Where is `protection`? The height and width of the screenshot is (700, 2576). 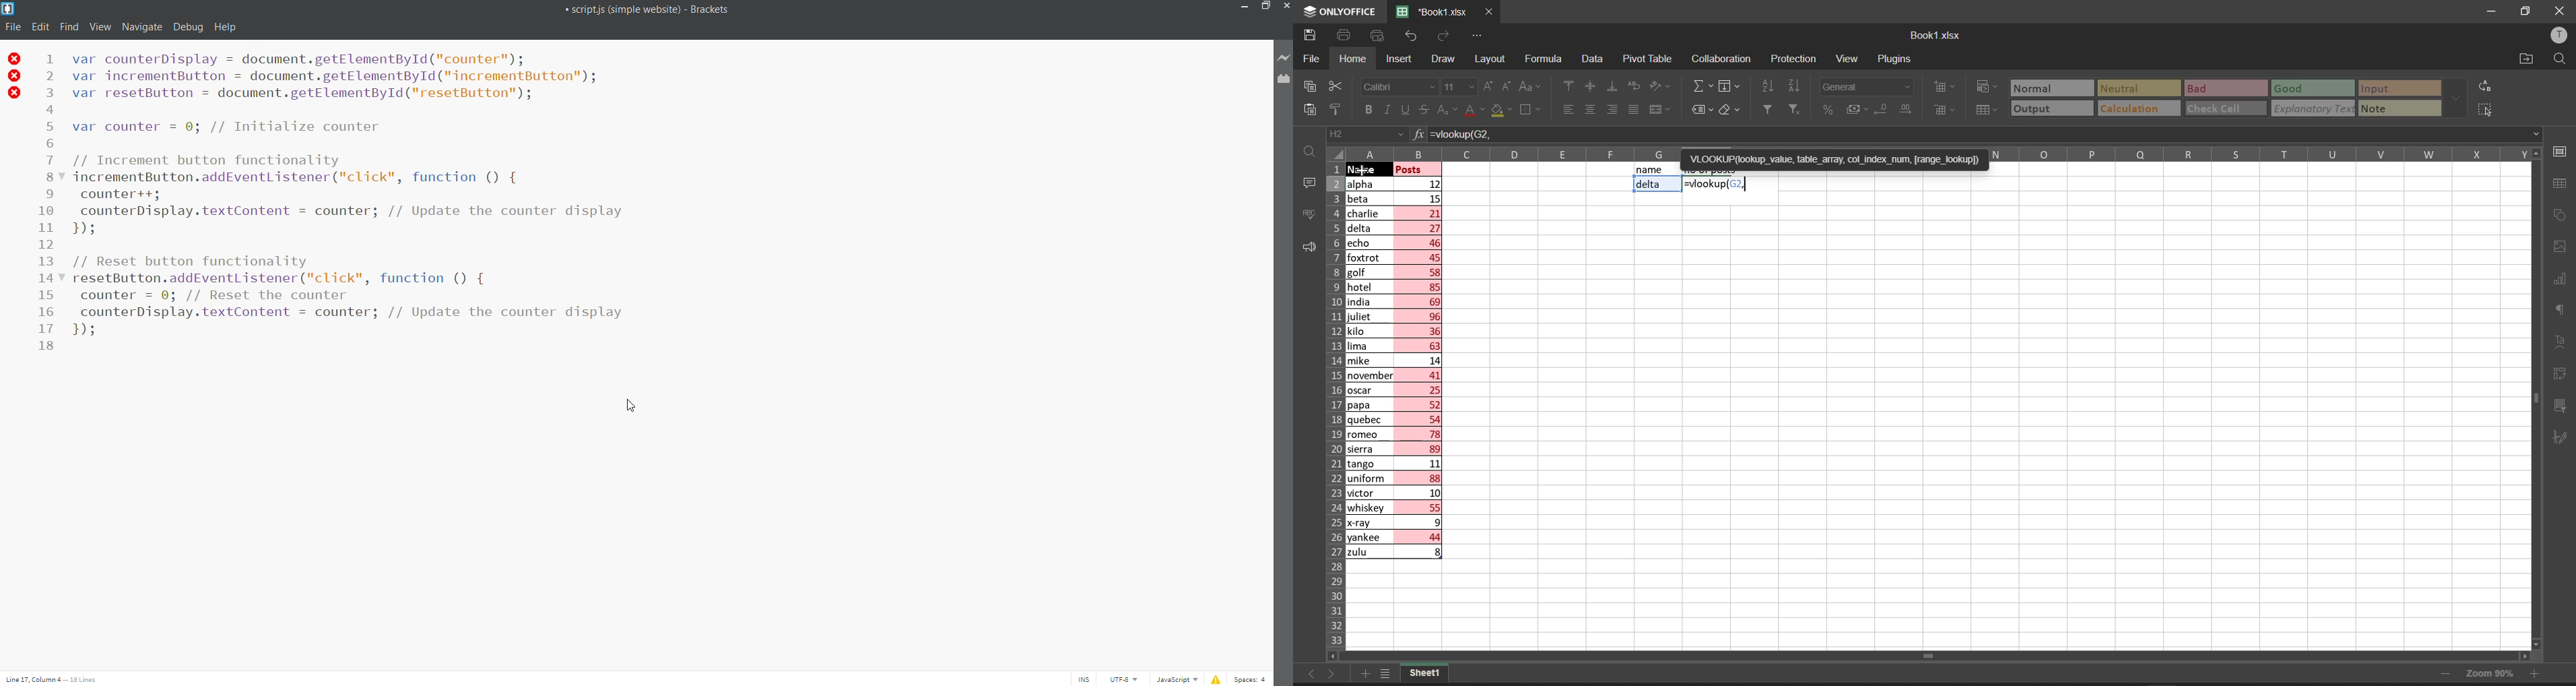
protection is located at coordinates (1797, 58).